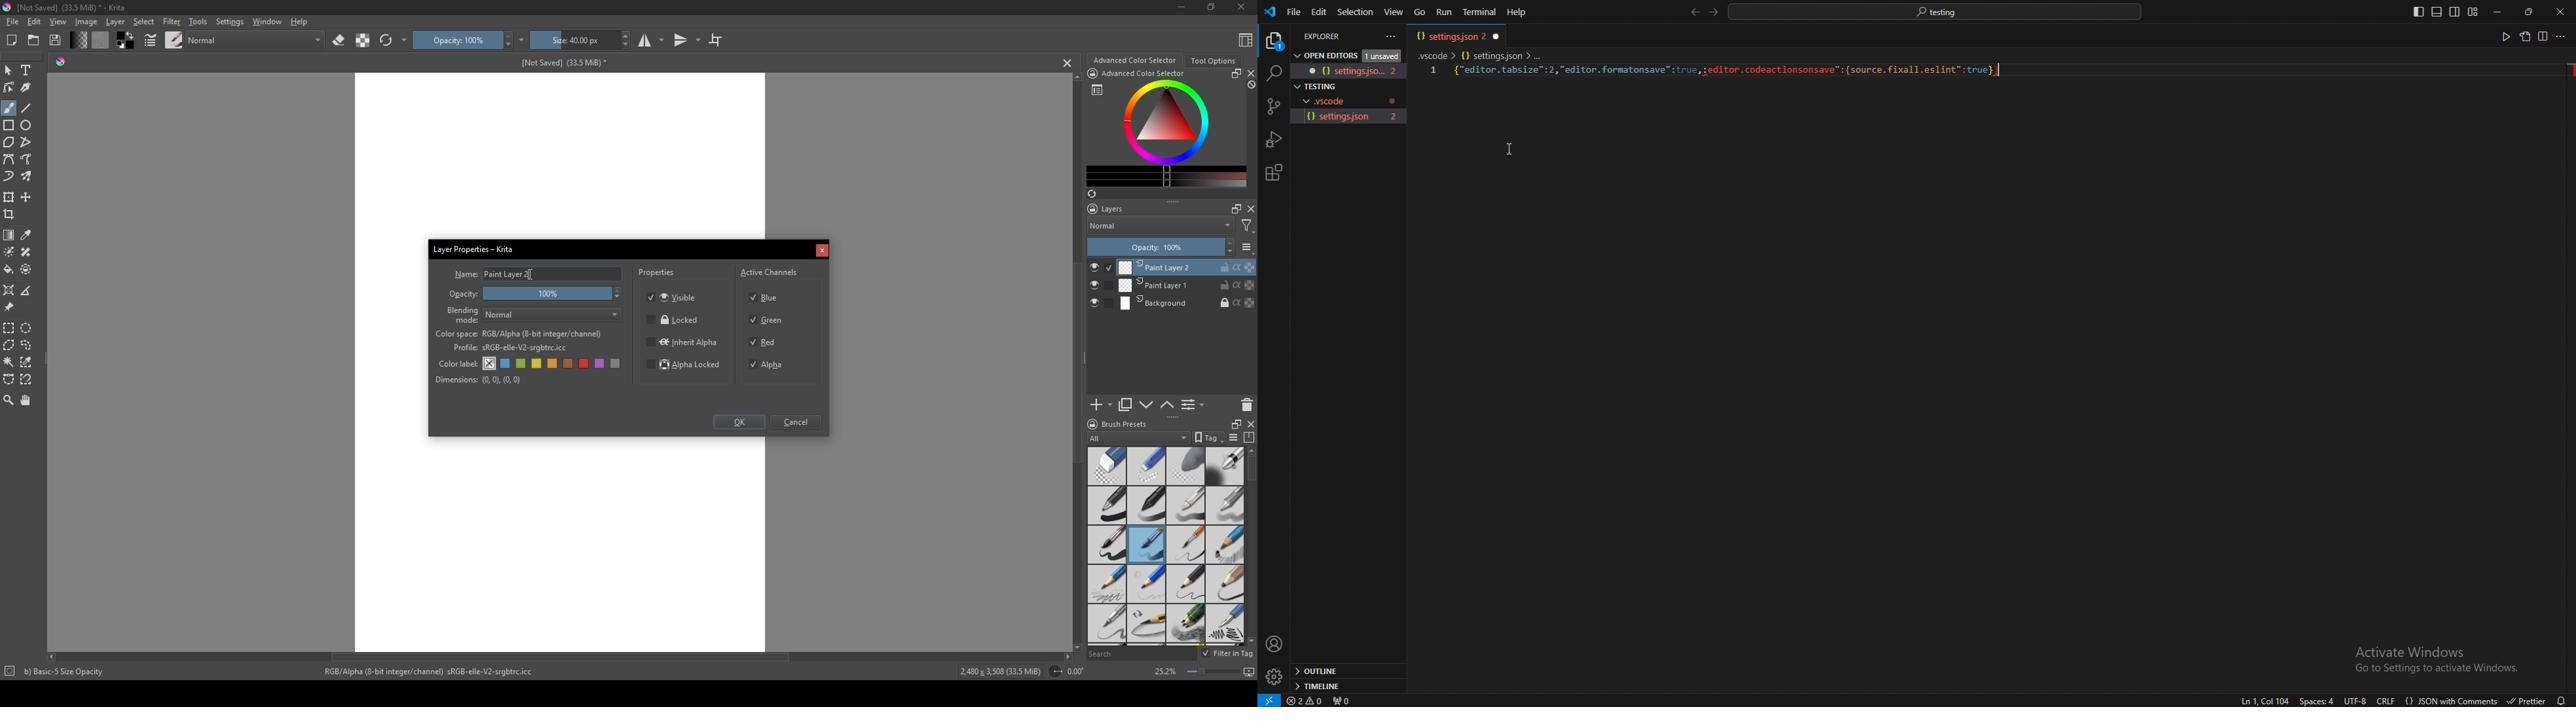 This screenshot has height=728, width=2576. I want to click on studio mode, so click(651, 40).